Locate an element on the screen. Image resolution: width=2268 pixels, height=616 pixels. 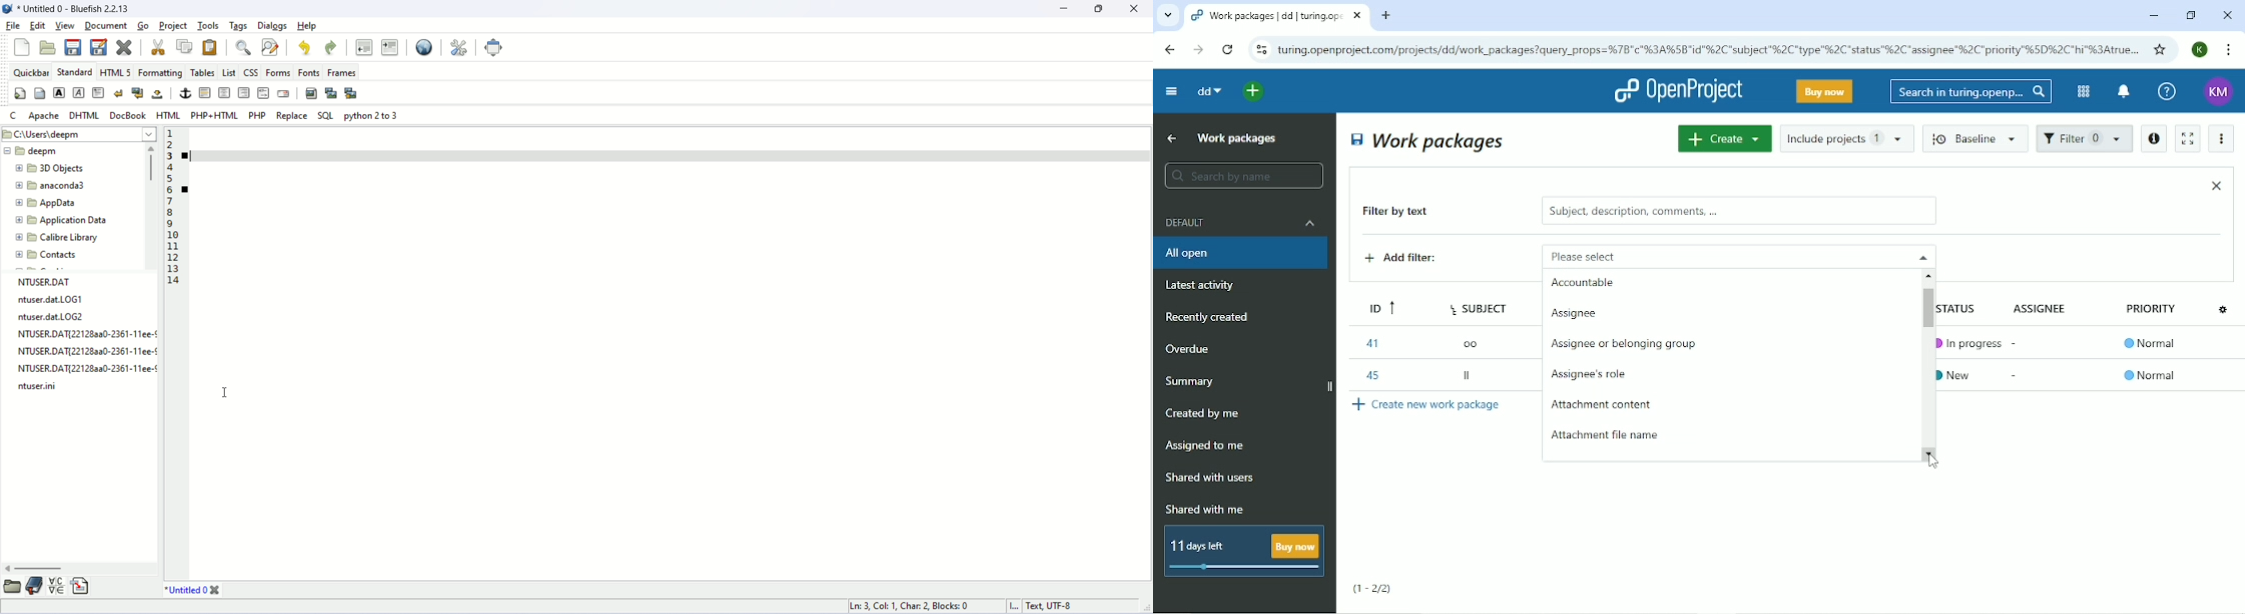
center is located at coordinates (225, 92).